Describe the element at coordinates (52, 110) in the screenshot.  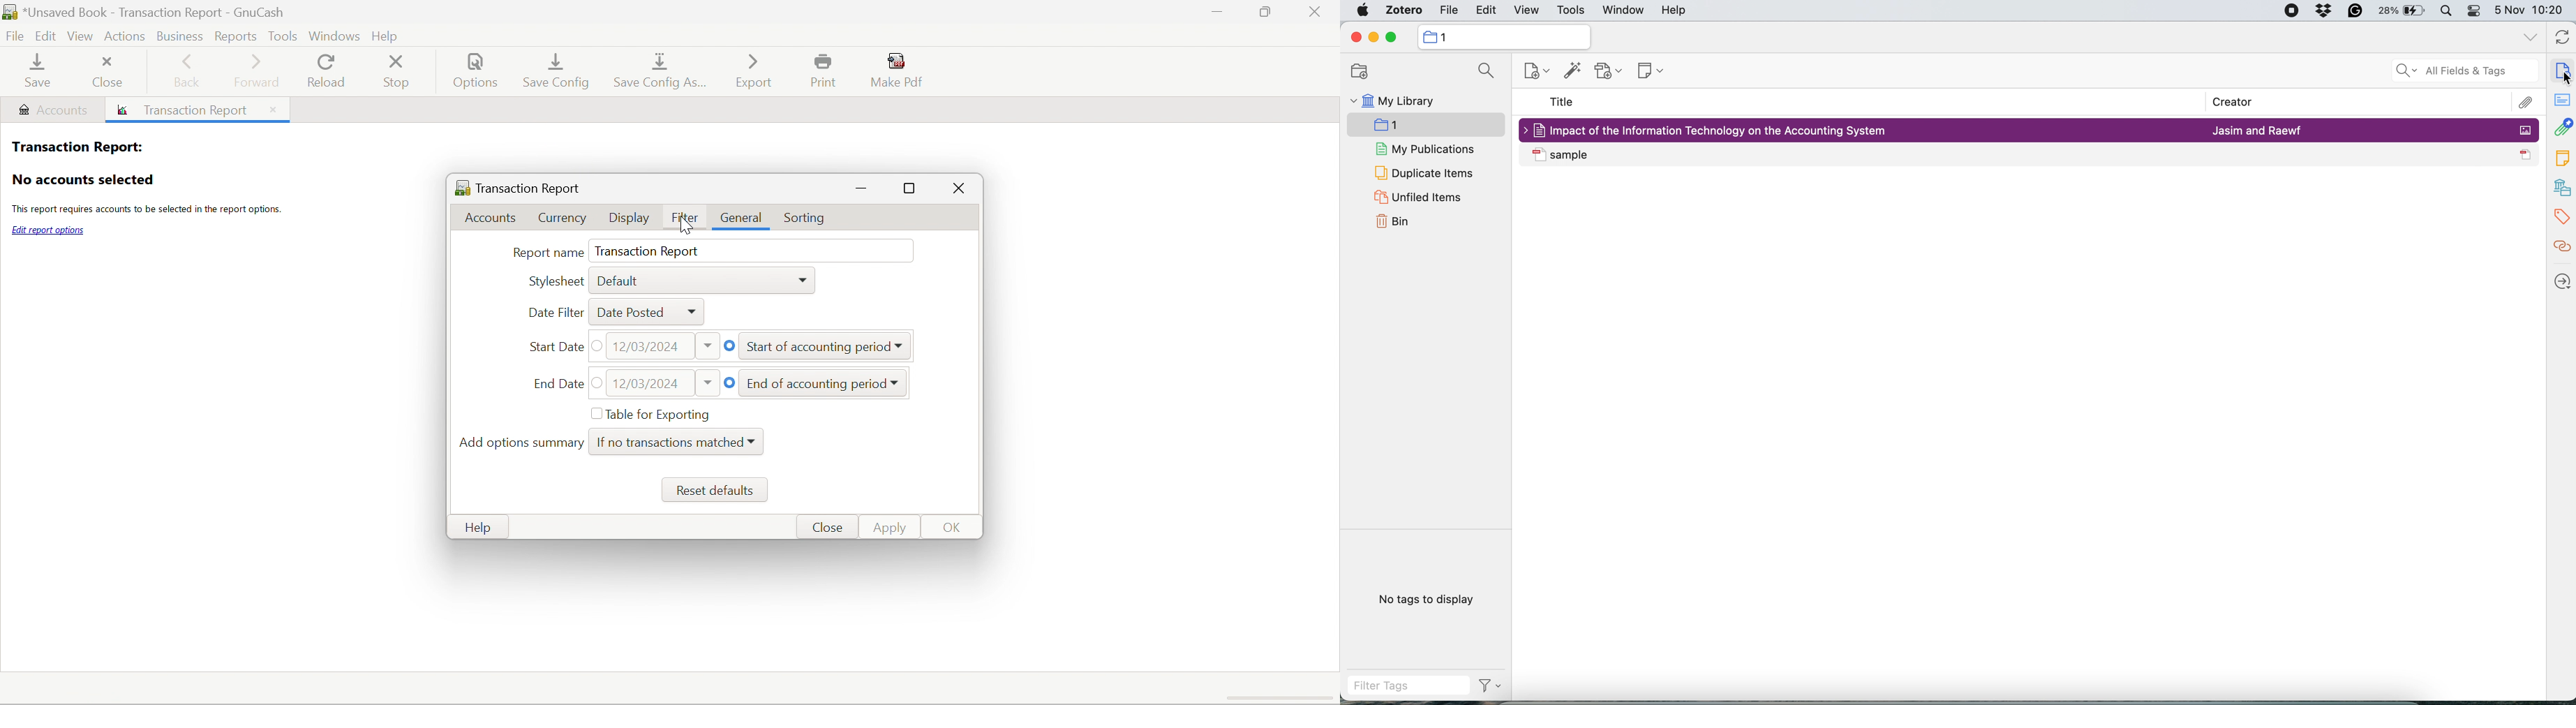
I see `Accounts` at that location.